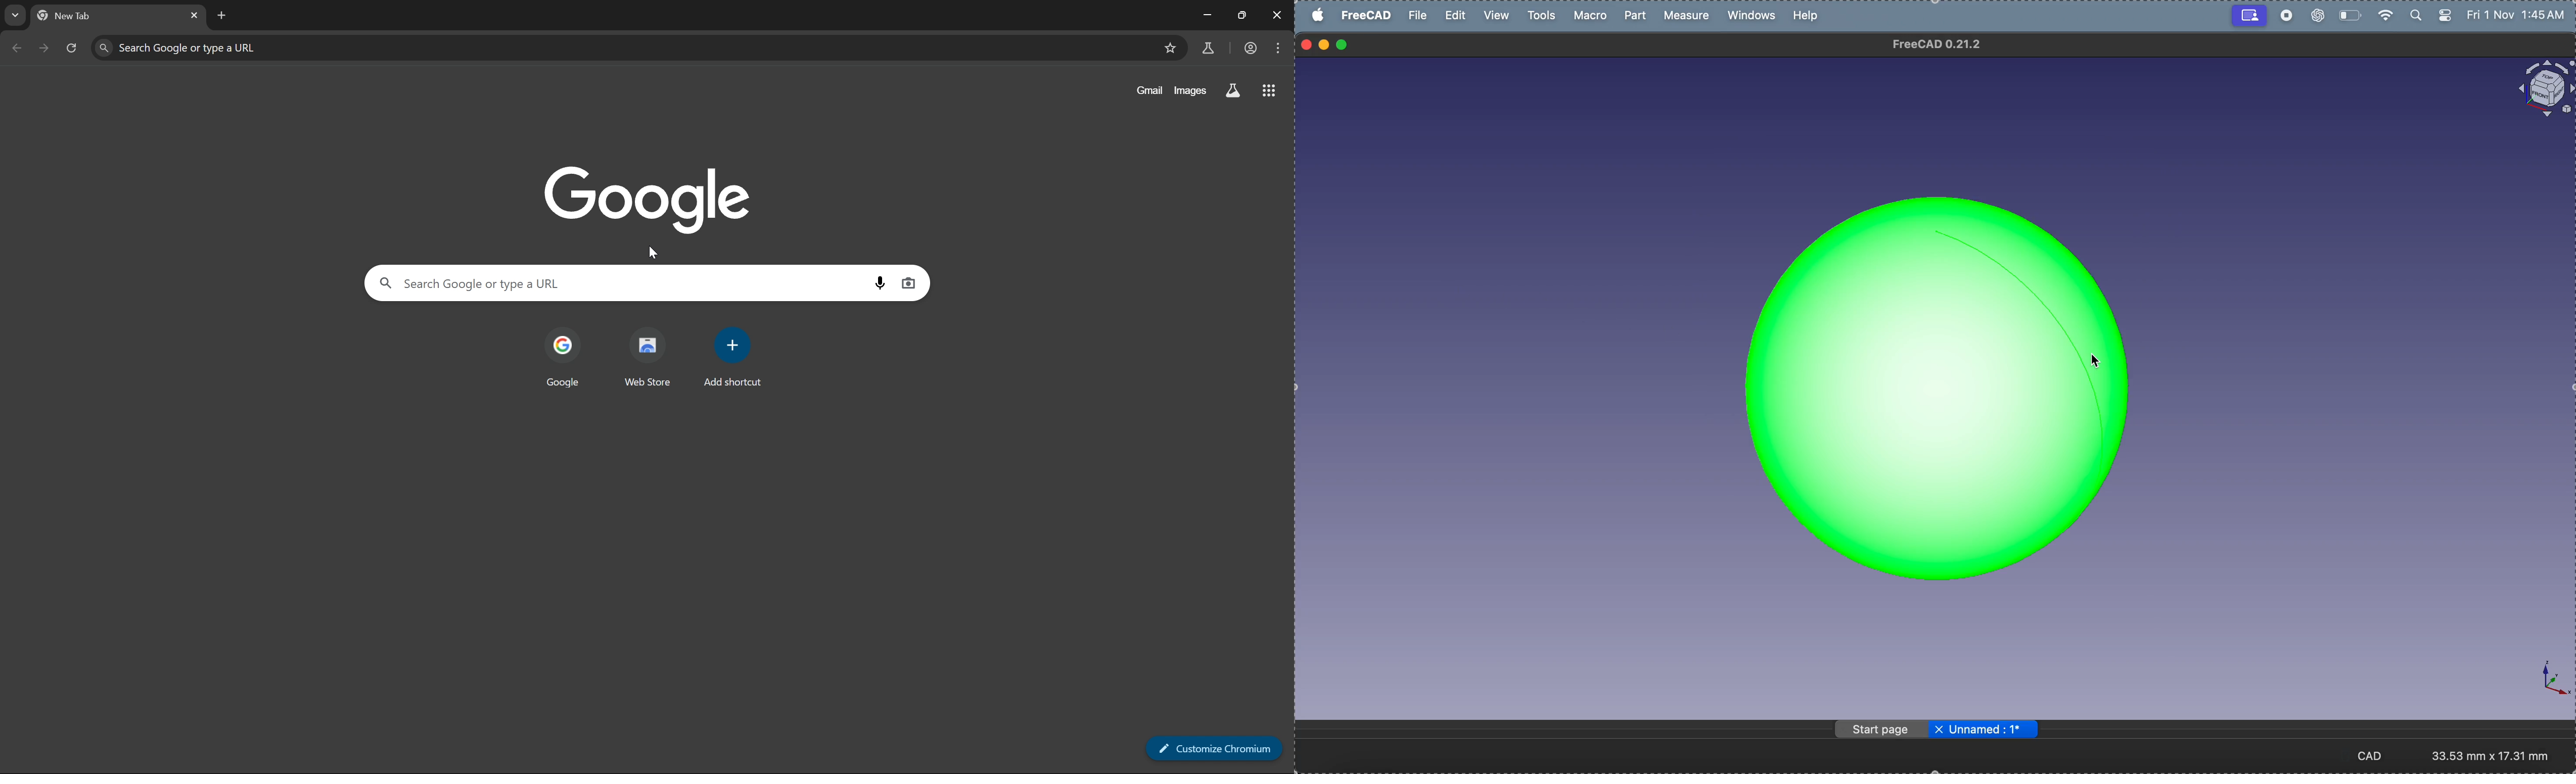 This screenshot has width=2576, height=784. I want to click on sphere, so click(1942, 382).